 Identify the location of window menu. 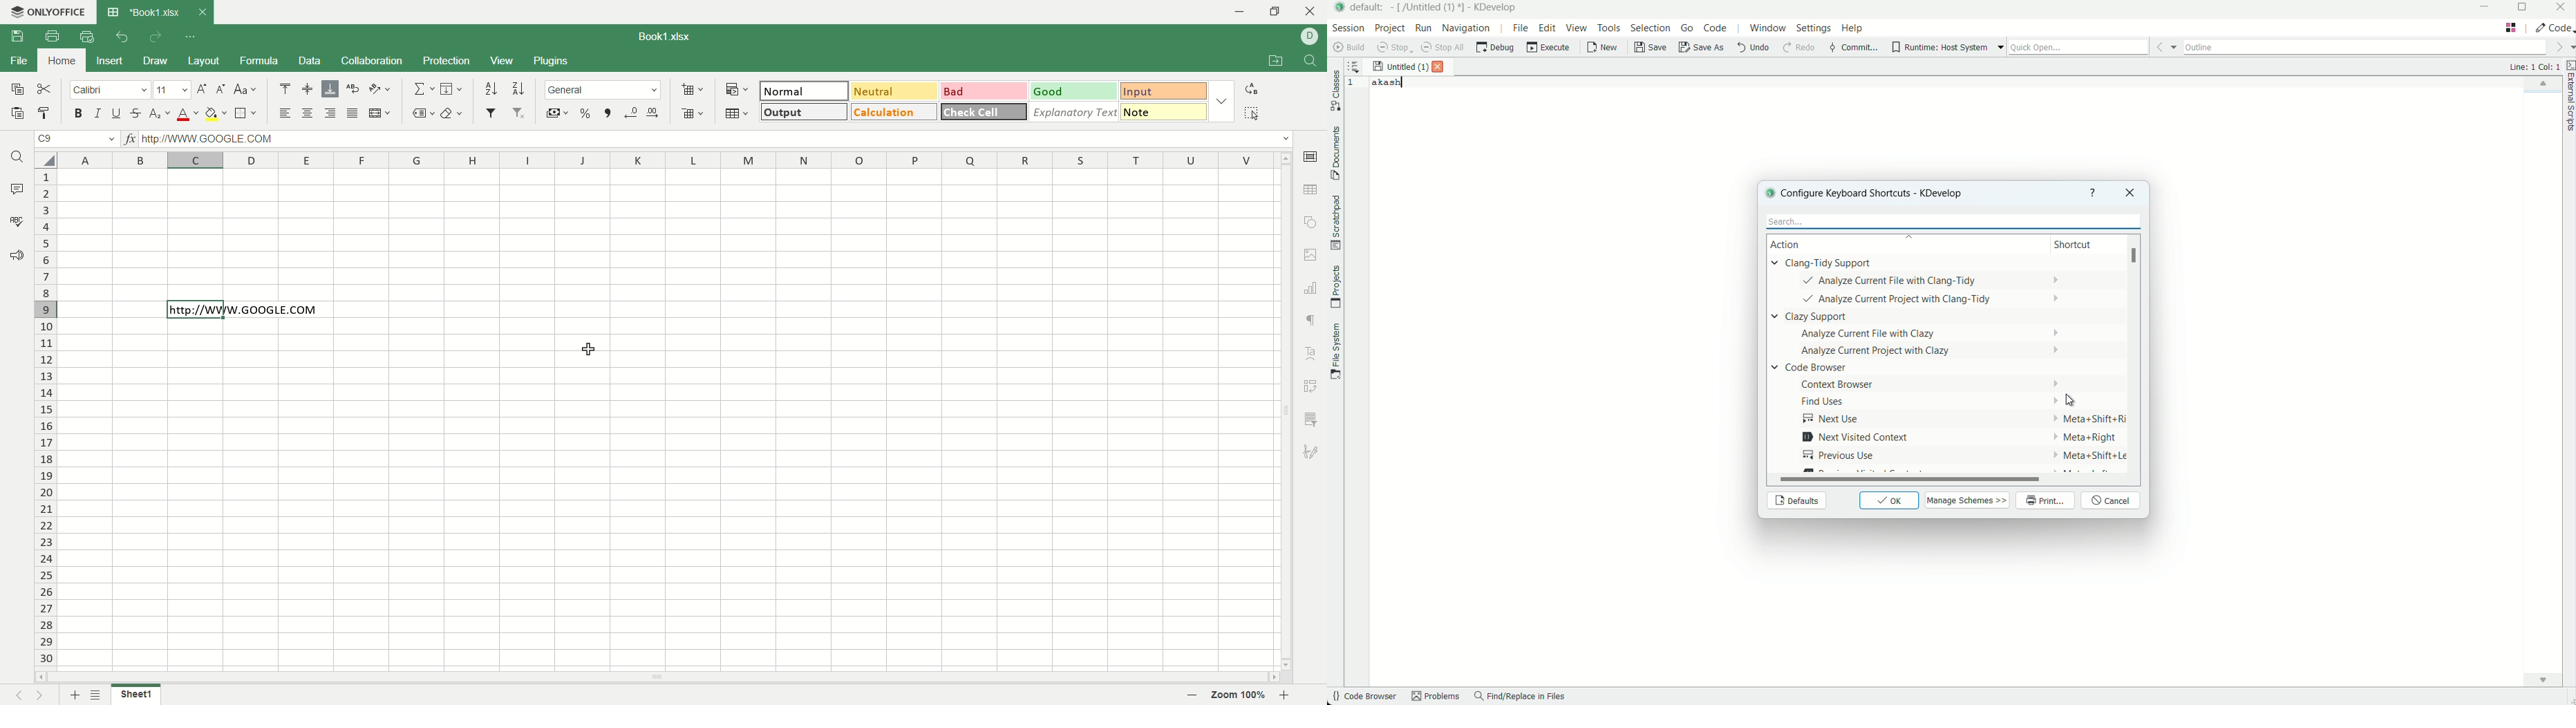
(1768, 30).